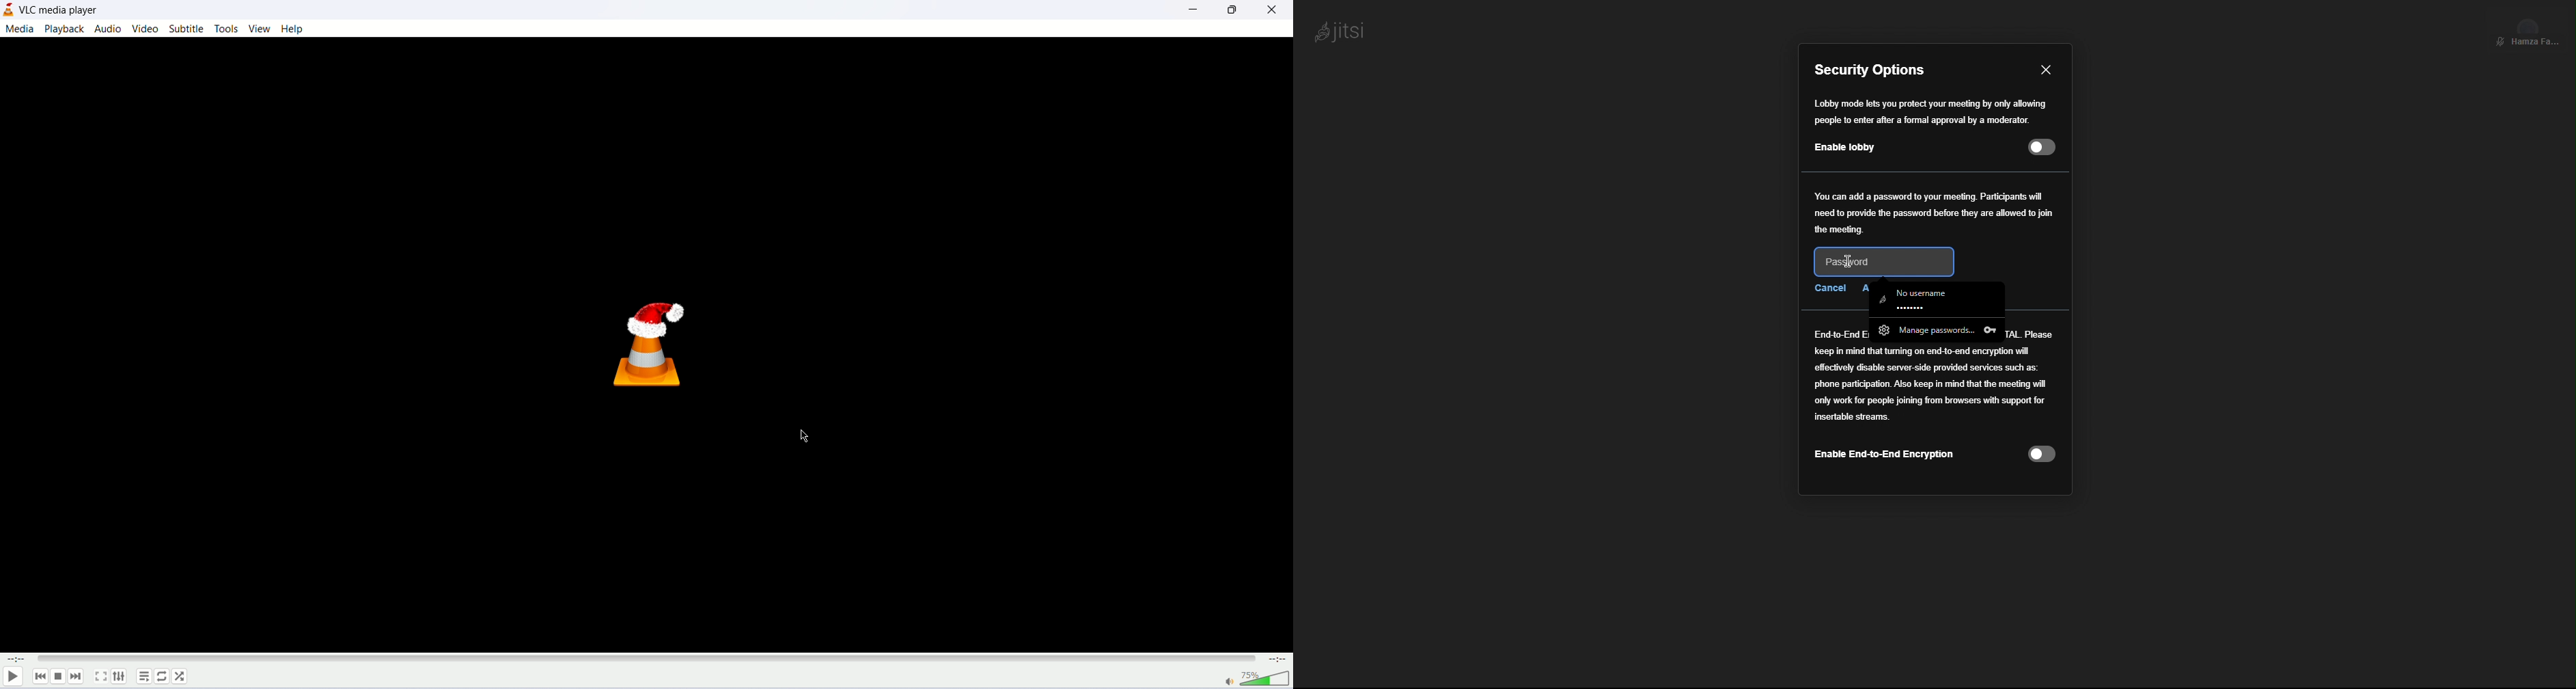 This screenshot has width=2576, height=700. Describe the element at coordinates (12, 678) in the screenshot. I see `play` at that location.